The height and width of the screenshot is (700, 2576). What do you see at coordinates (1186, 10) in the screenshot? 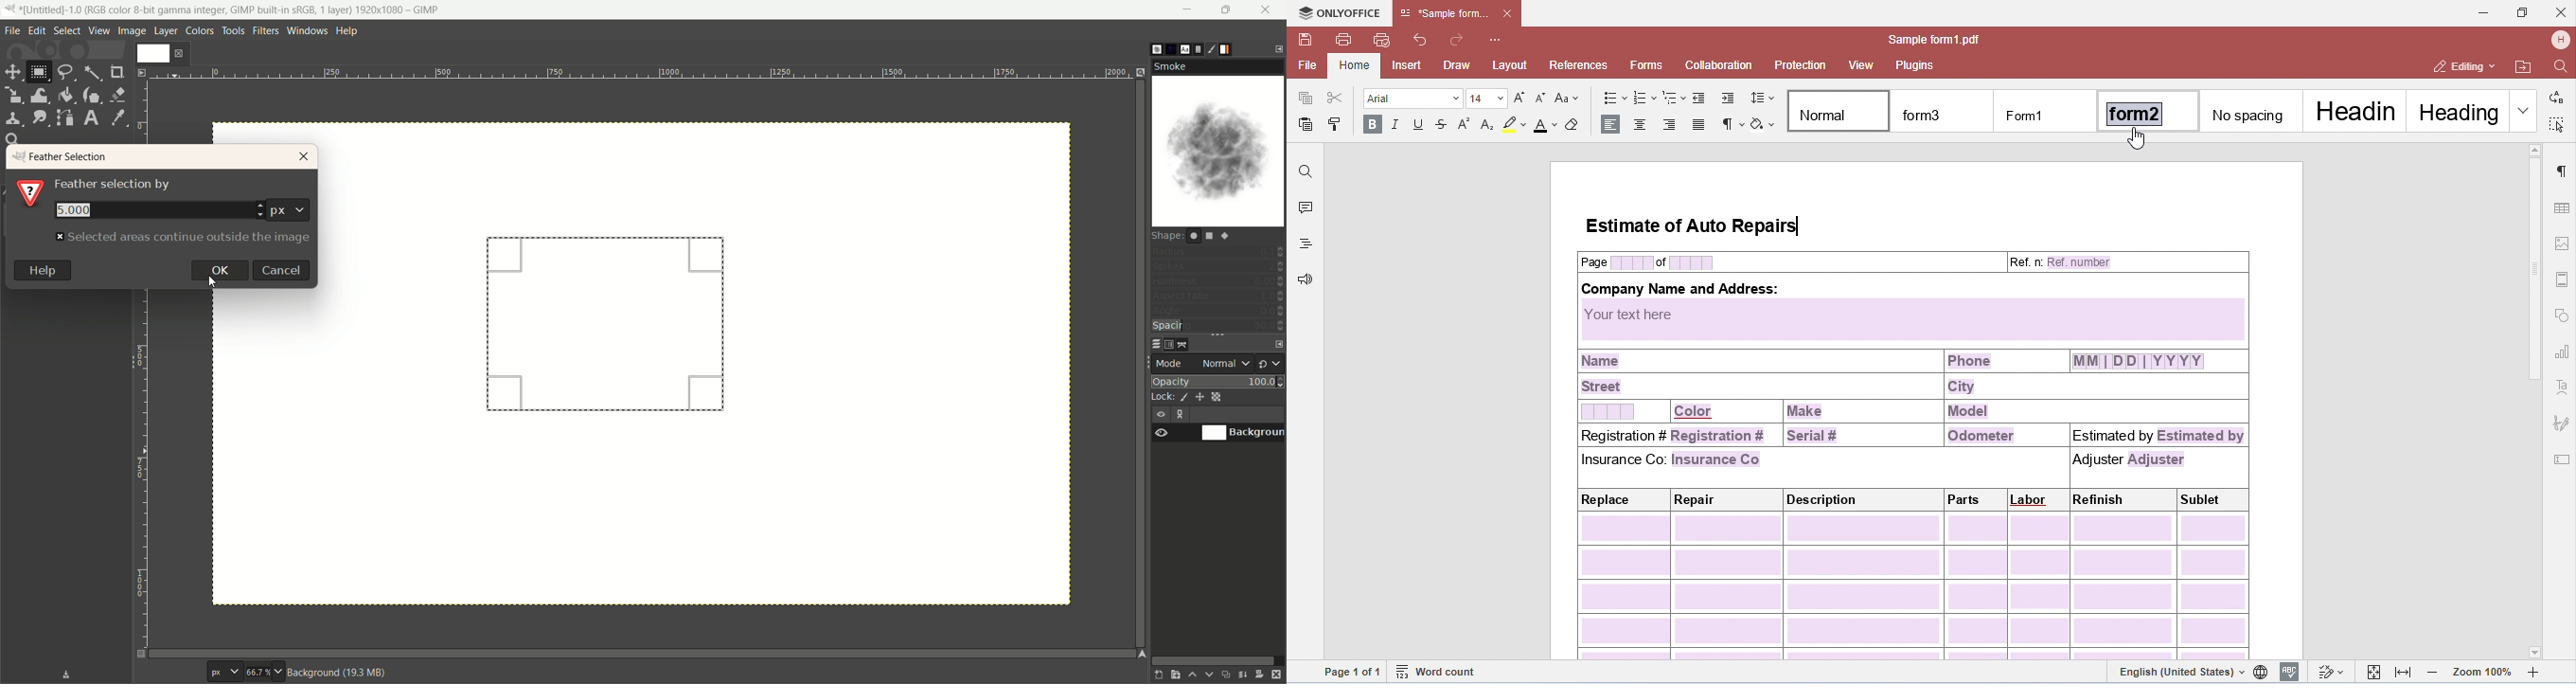
I see `minimize` at bounding box center [1186, 10].